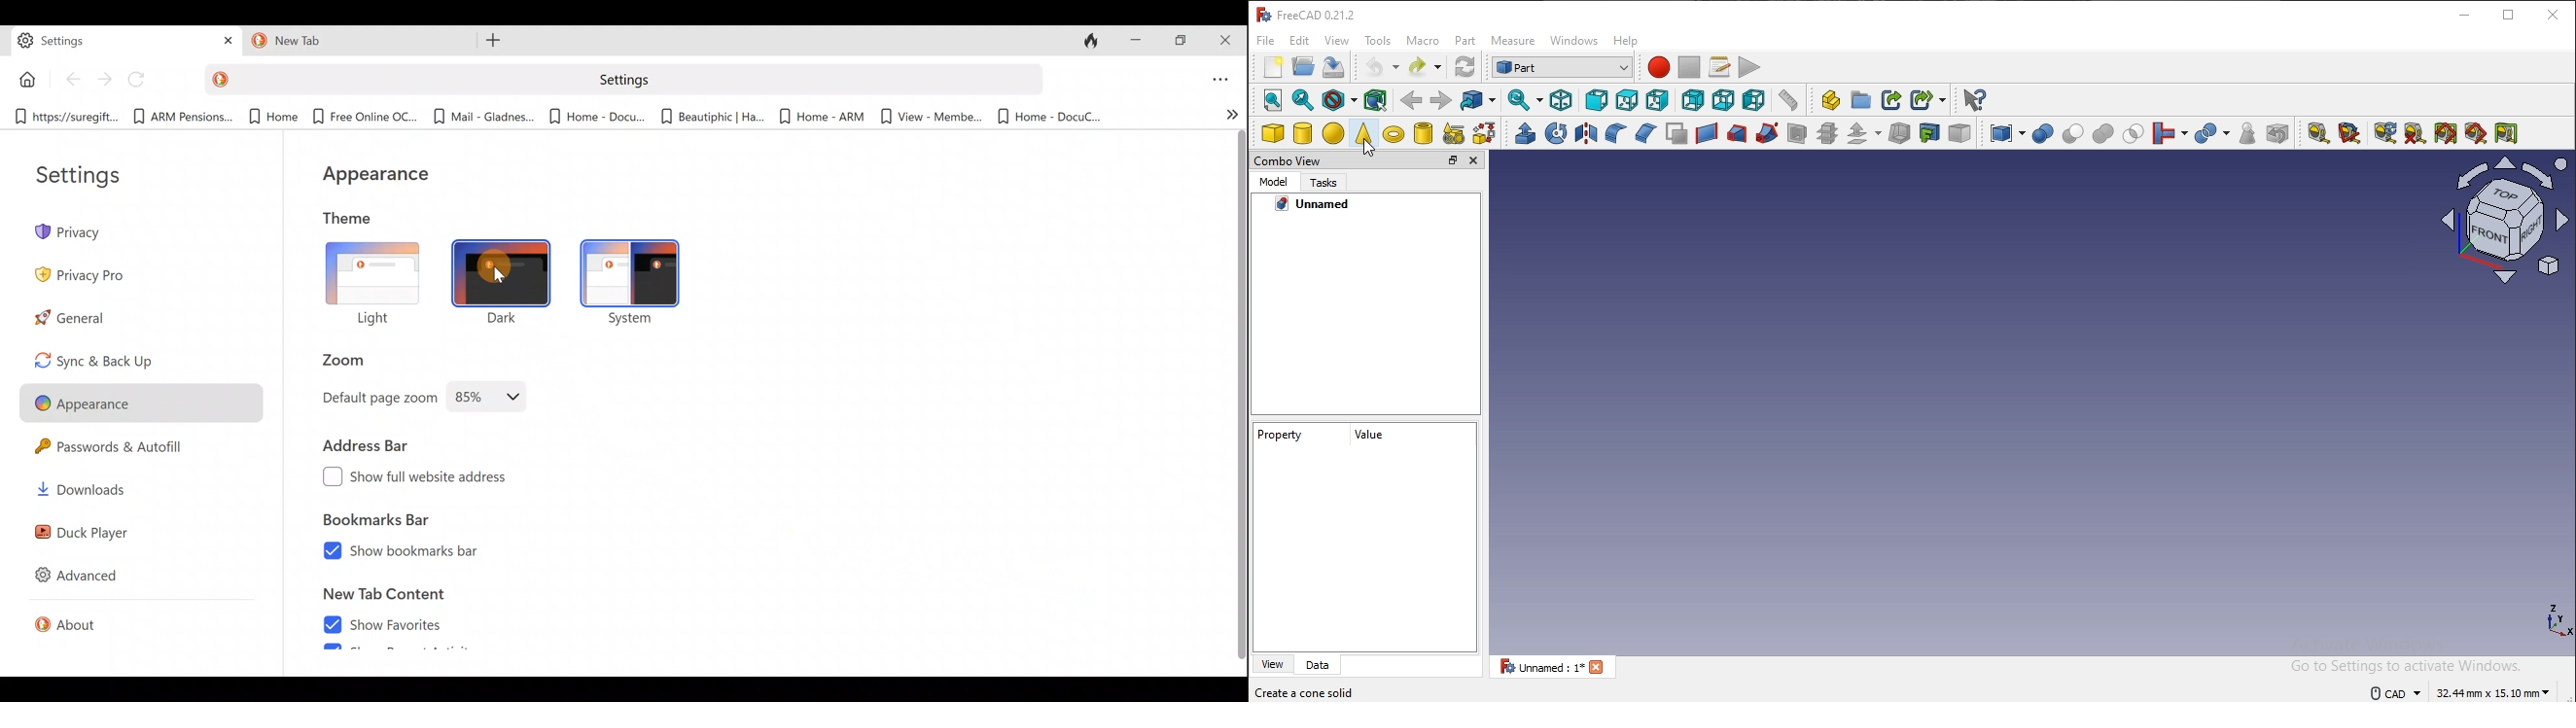  I want to click on macro, so click(1425, 40).